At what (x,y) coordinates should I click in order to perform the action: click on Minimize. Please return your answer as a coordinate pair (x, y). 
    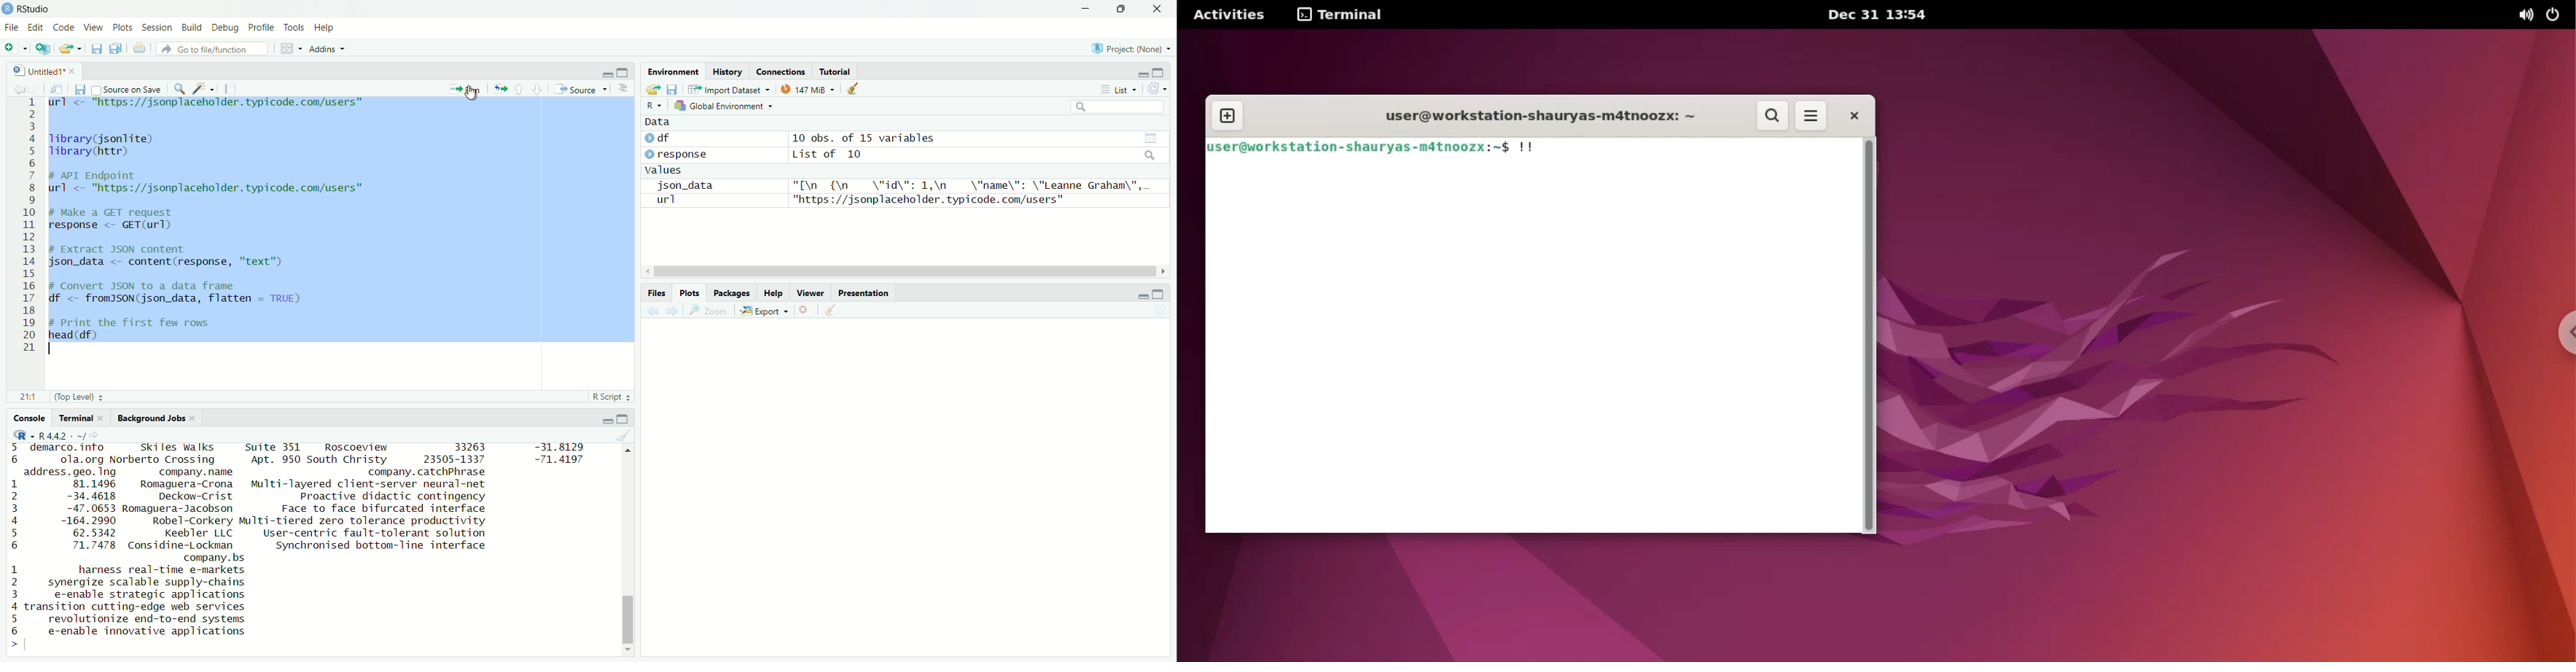
    Looking at the image, I should click on (1088, 9).